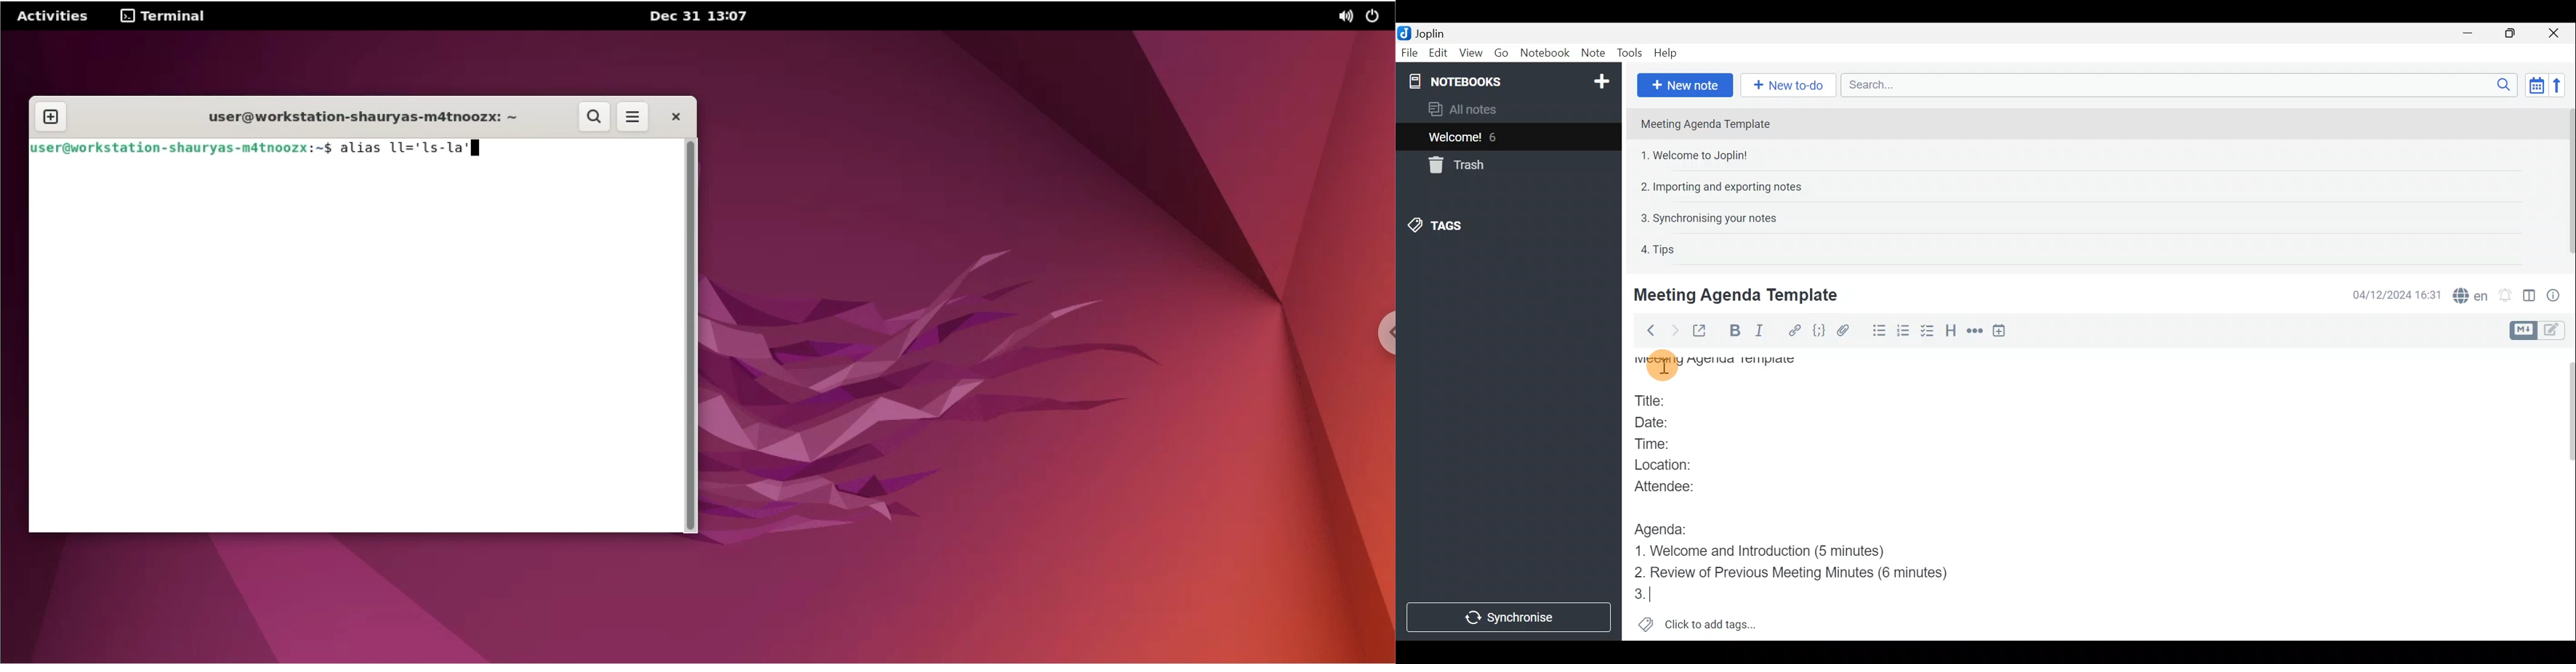 The width and height of the screenshot is (2576, 672). I want to click on Title:, so click(1656, 401).